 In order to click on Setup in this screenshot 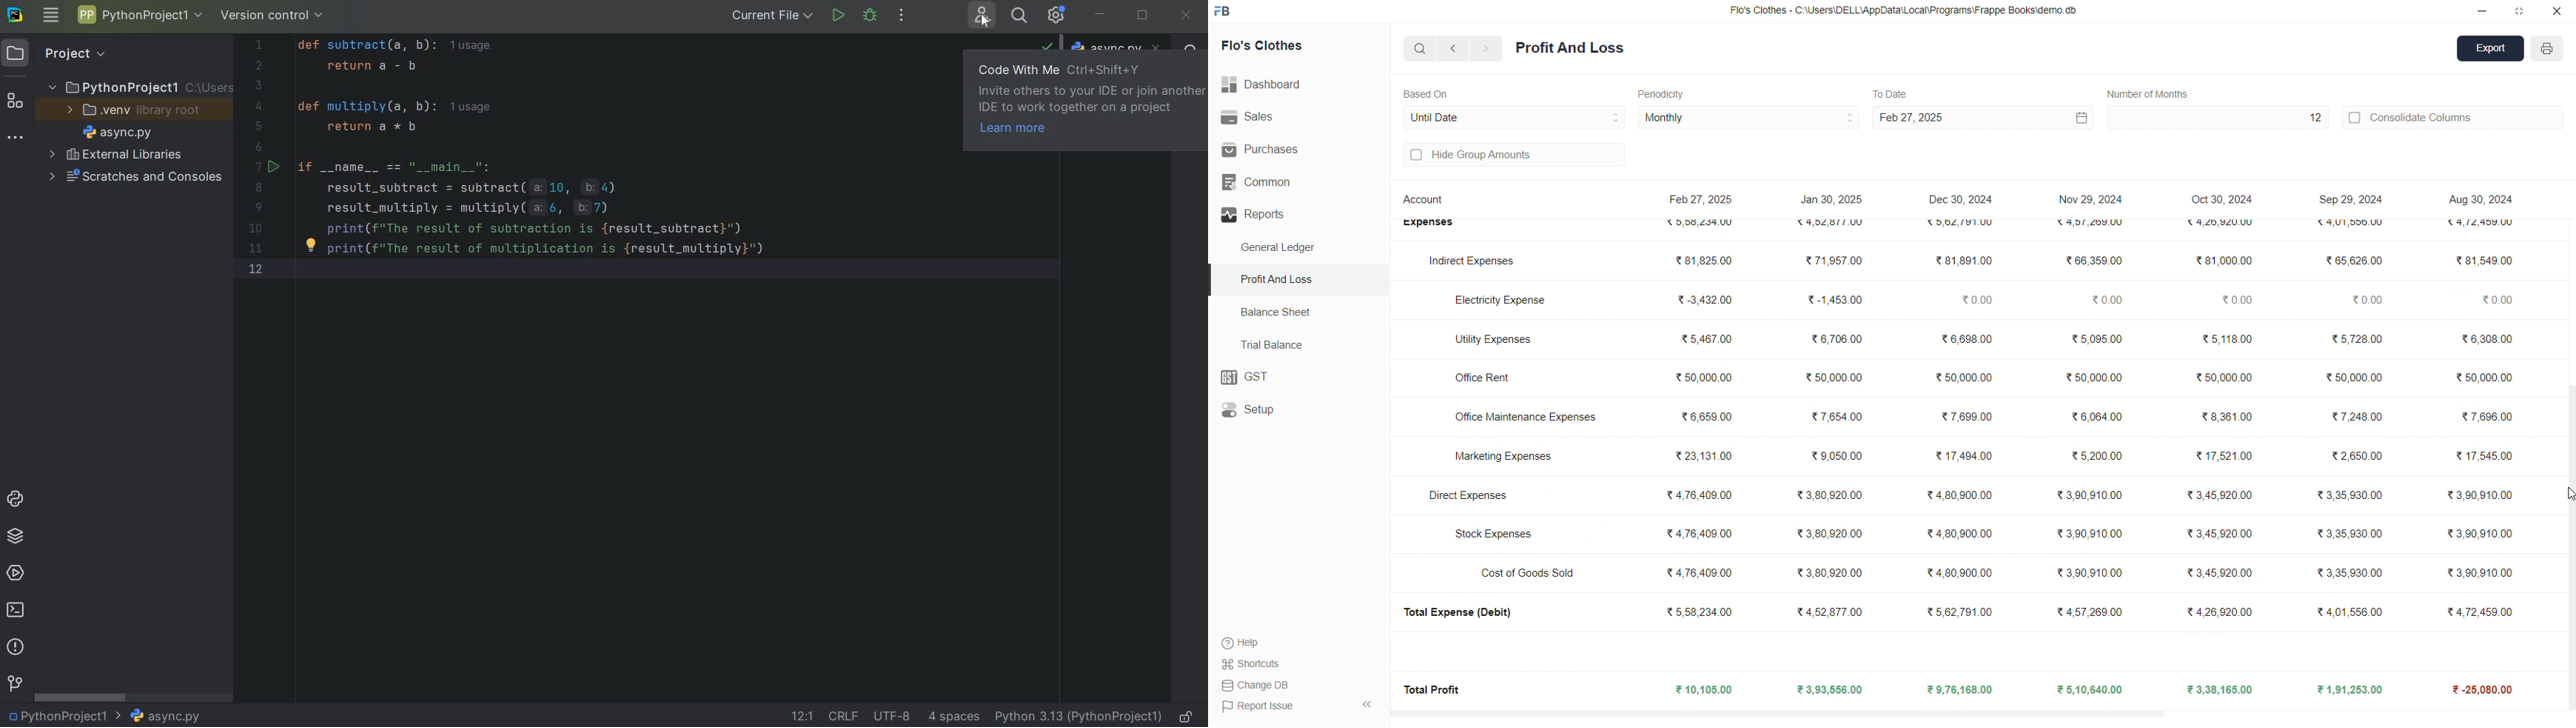, I will do `click(1291, 411)`.